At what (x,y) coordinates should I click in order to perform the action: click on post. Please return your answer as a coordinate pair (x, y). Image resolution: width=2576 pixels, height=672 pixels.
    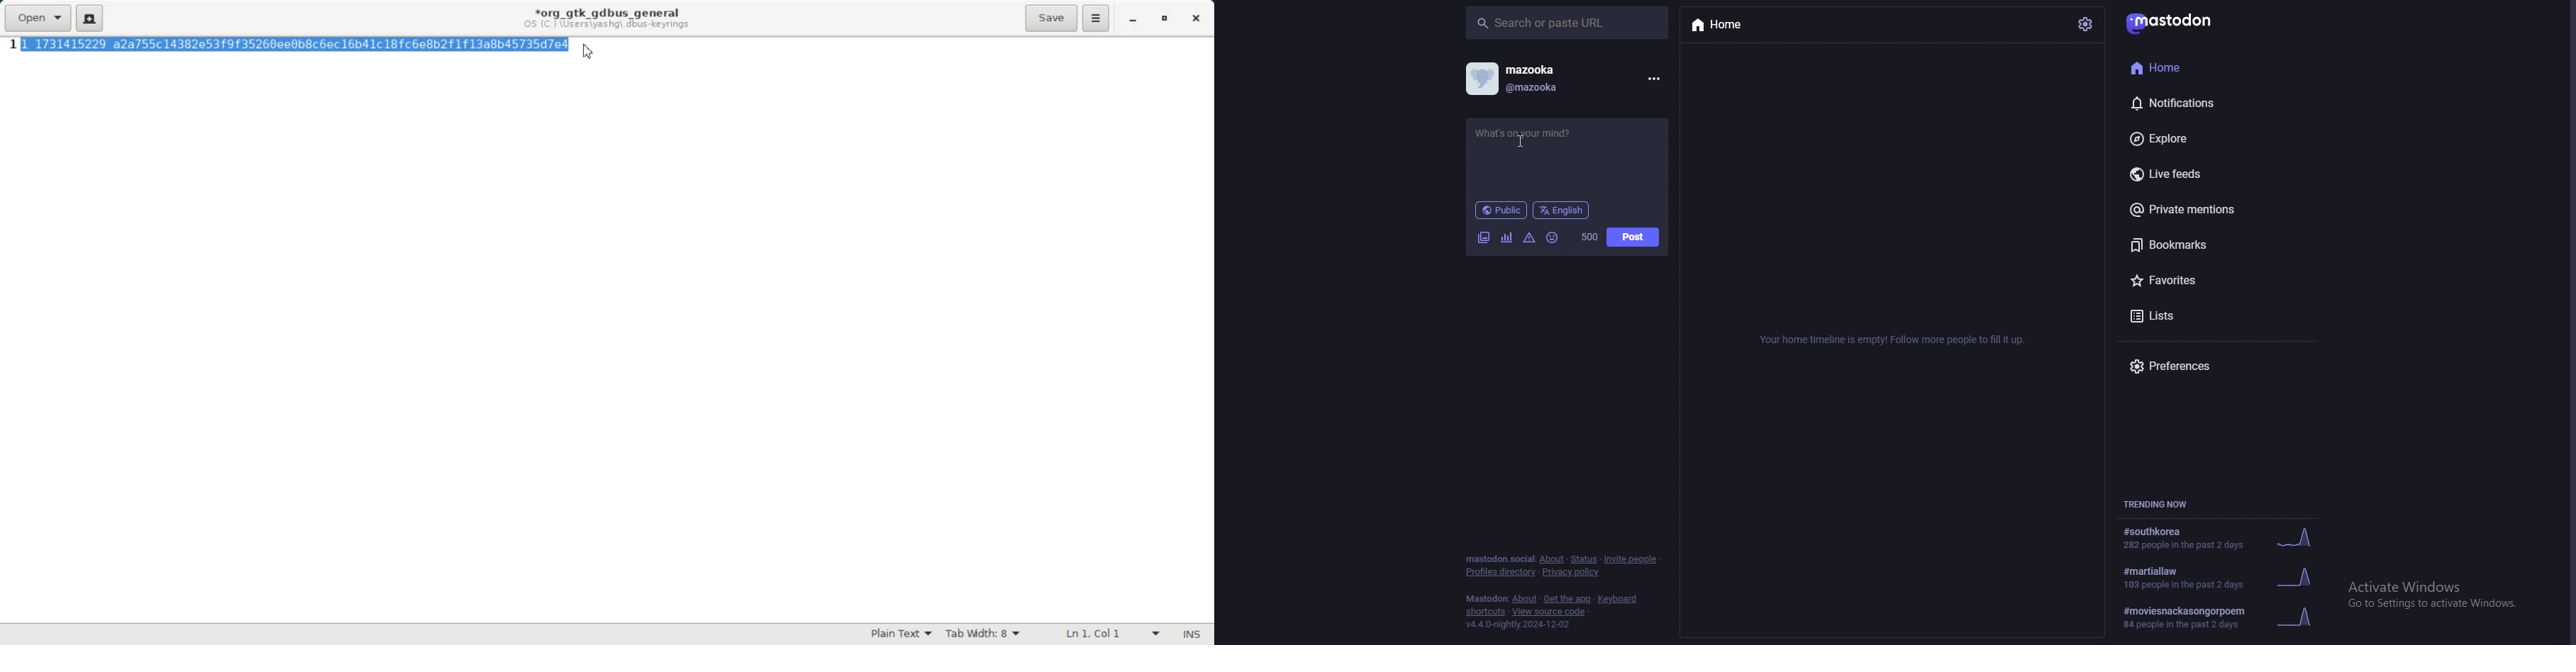
    Looking at the image, I should click on (1633, 237).